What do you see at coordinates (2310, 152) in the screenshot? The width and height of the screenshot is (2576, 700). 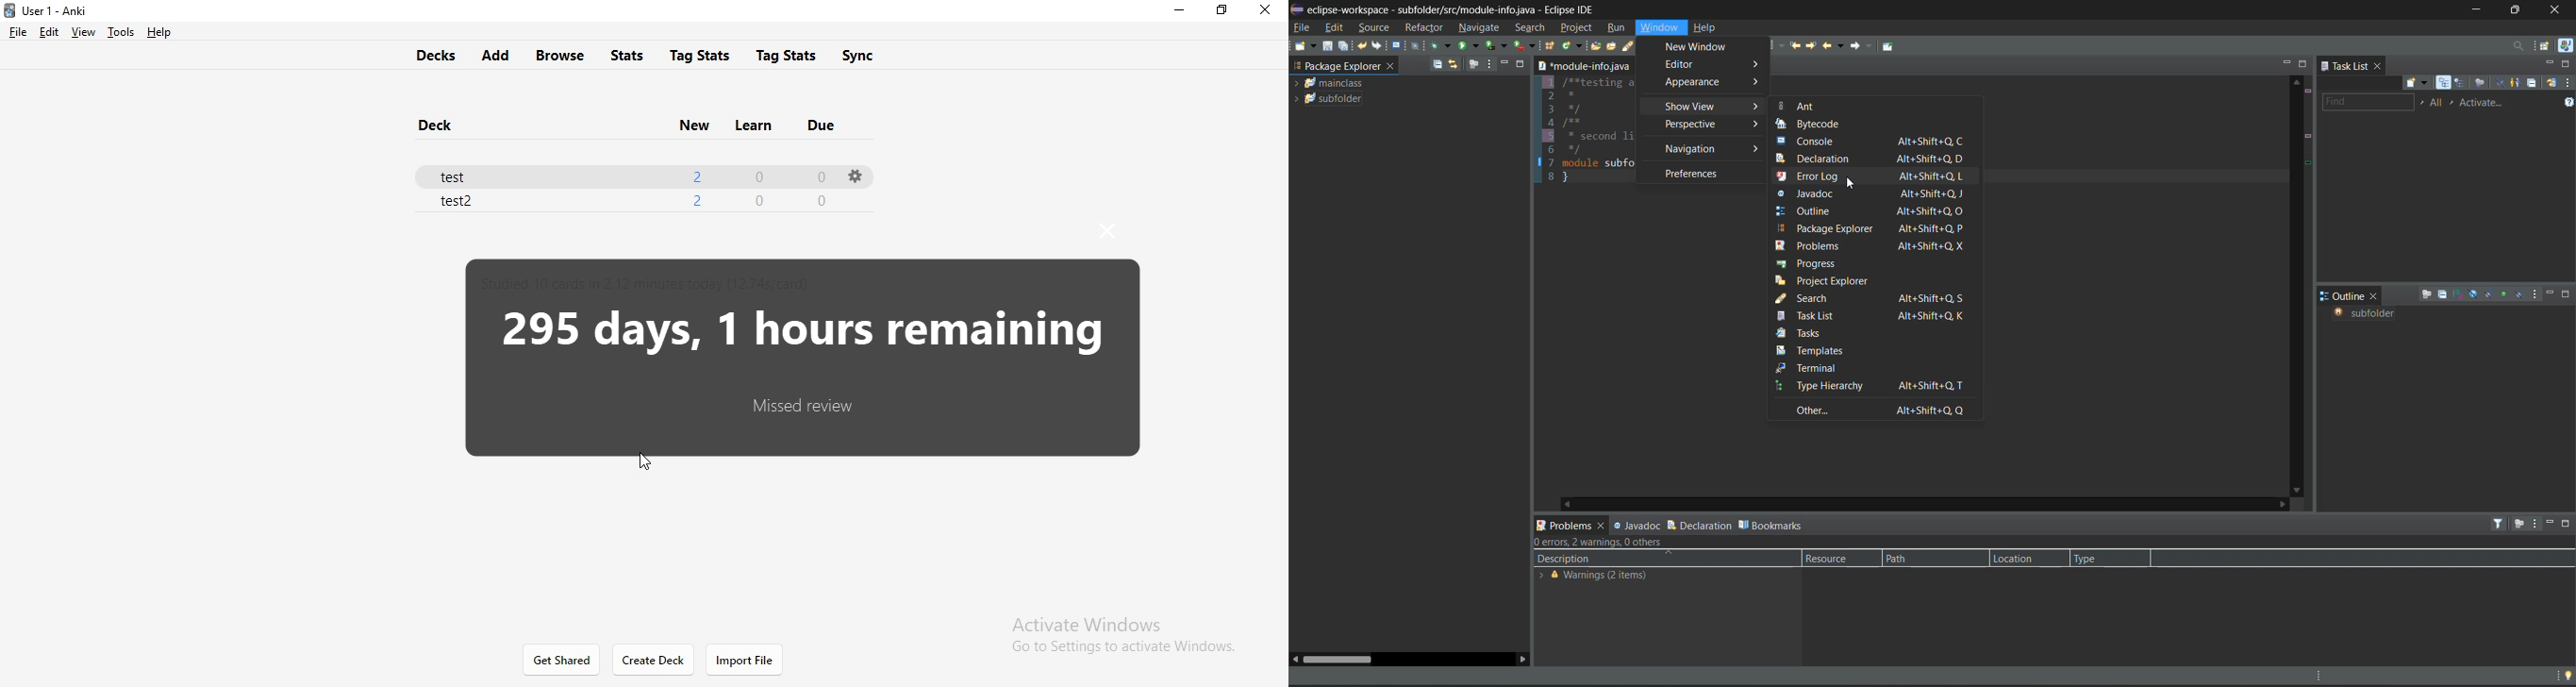 I see `line details` at bounding box center [2310, 152].